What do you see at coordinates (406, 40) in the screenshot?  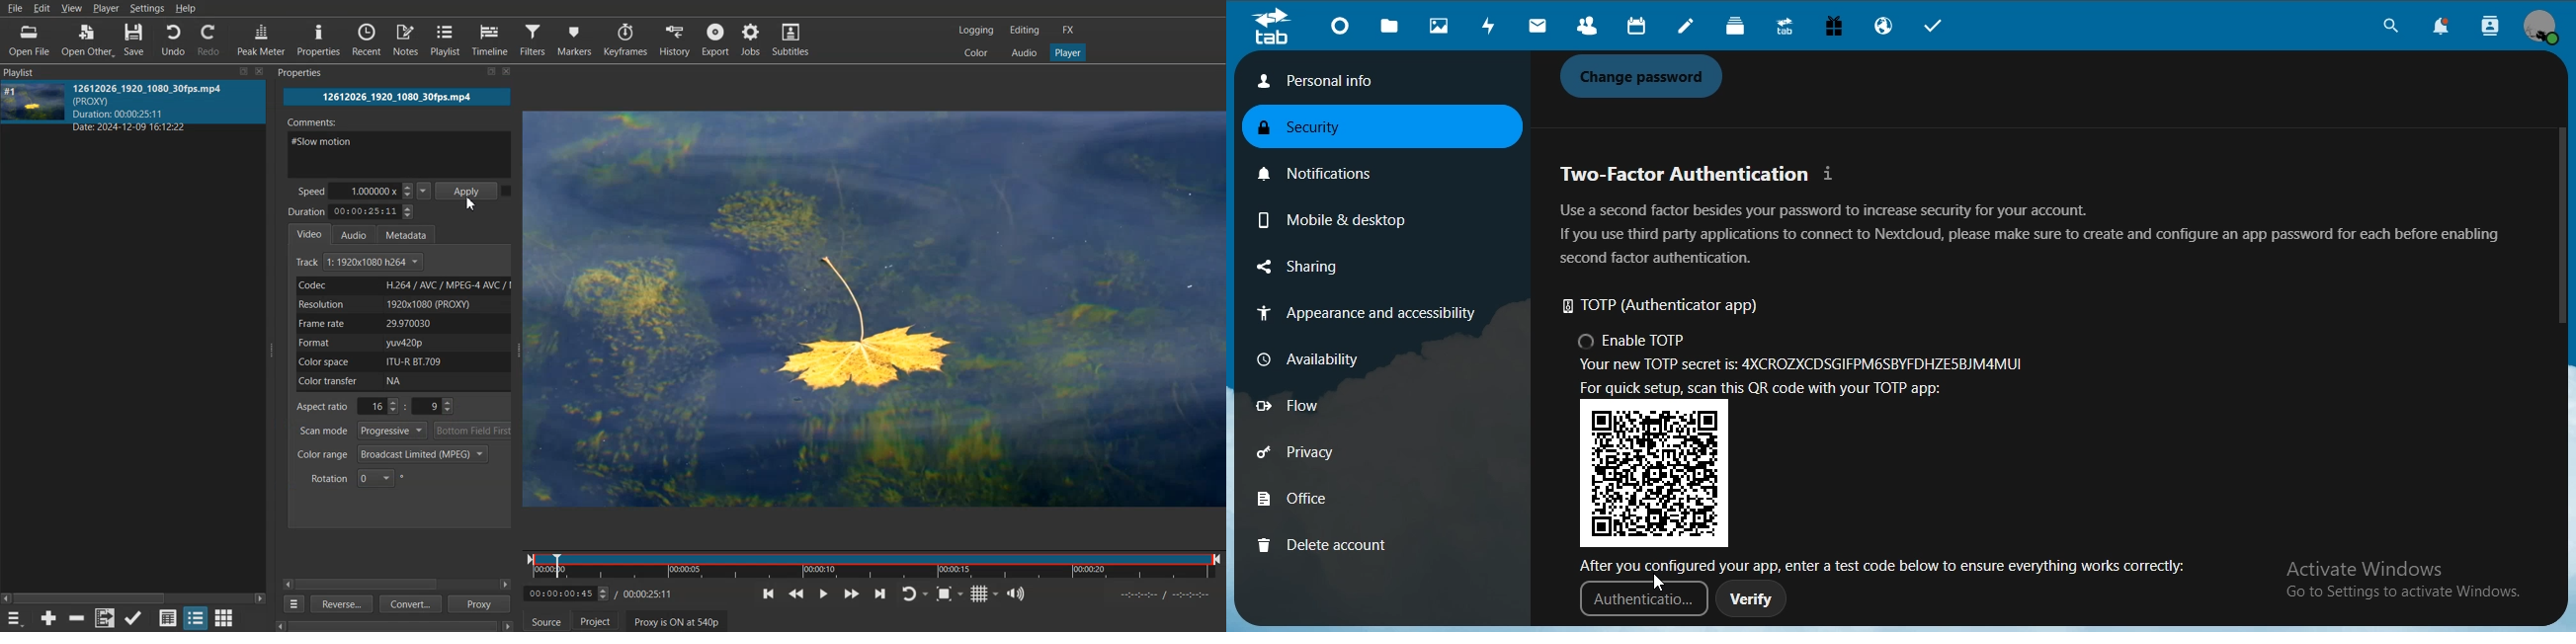 I see `Notes` at bounding box center [406, 40].